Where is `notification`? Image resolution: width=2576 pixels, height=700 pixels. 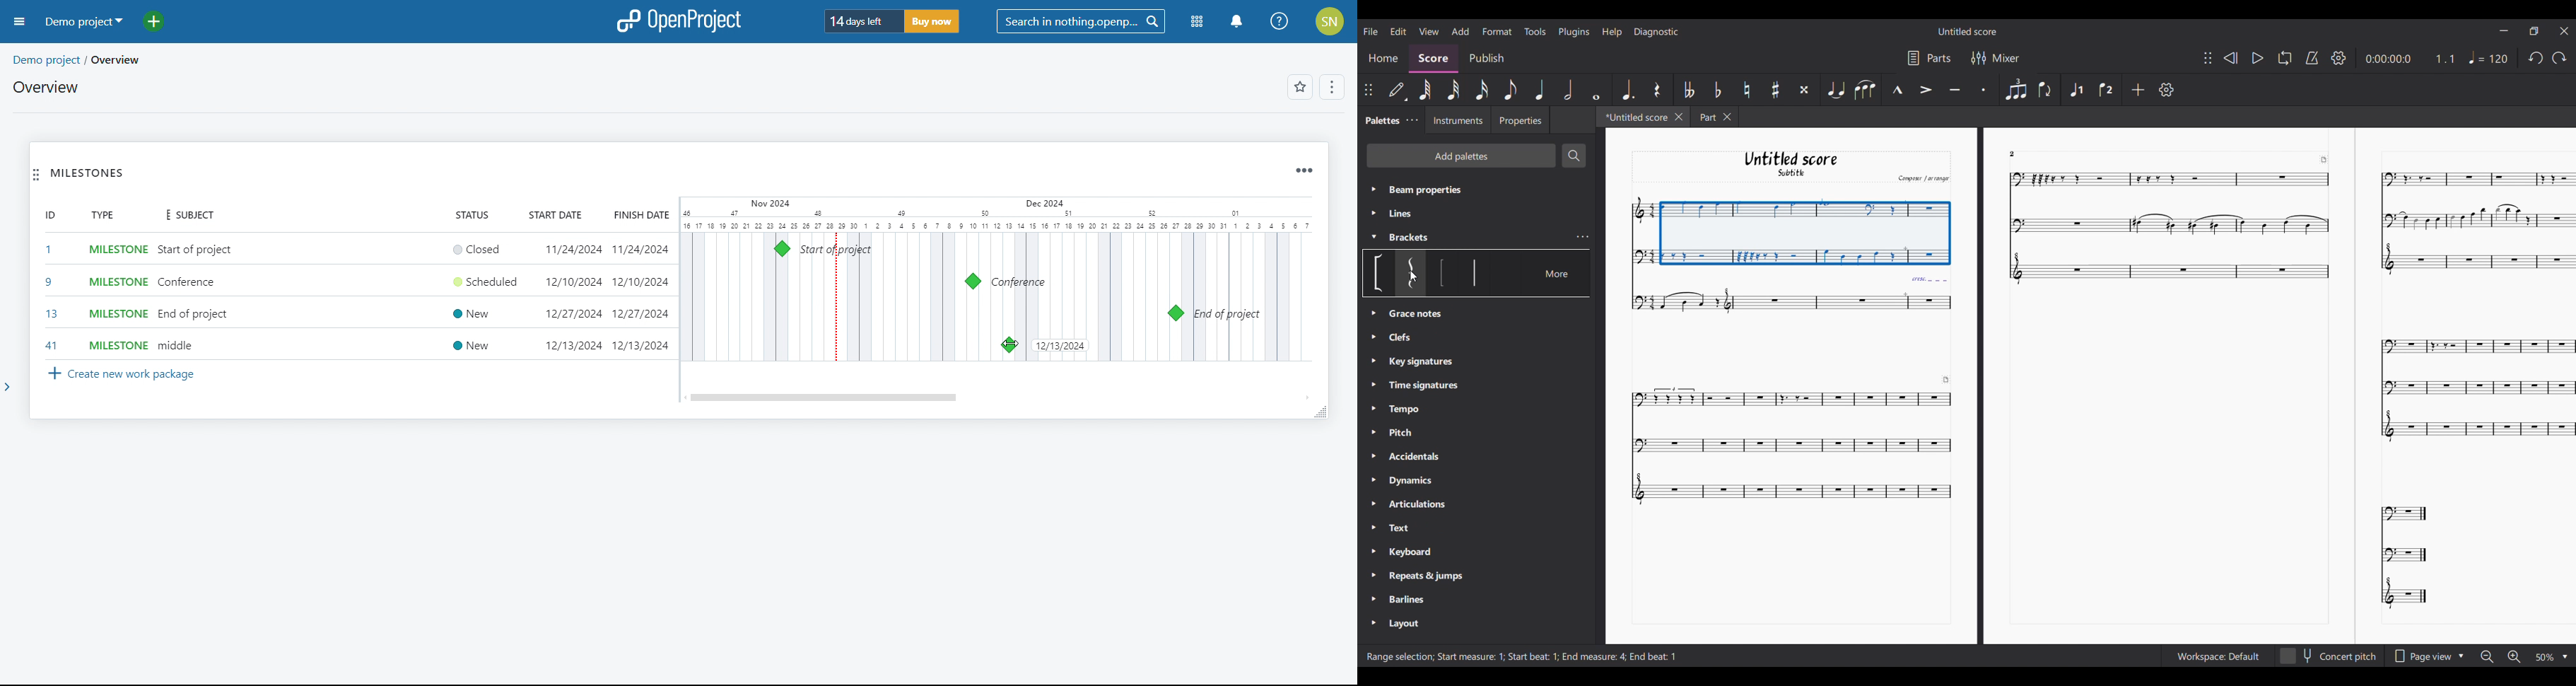
notification is located at coordinates (1236, 22).